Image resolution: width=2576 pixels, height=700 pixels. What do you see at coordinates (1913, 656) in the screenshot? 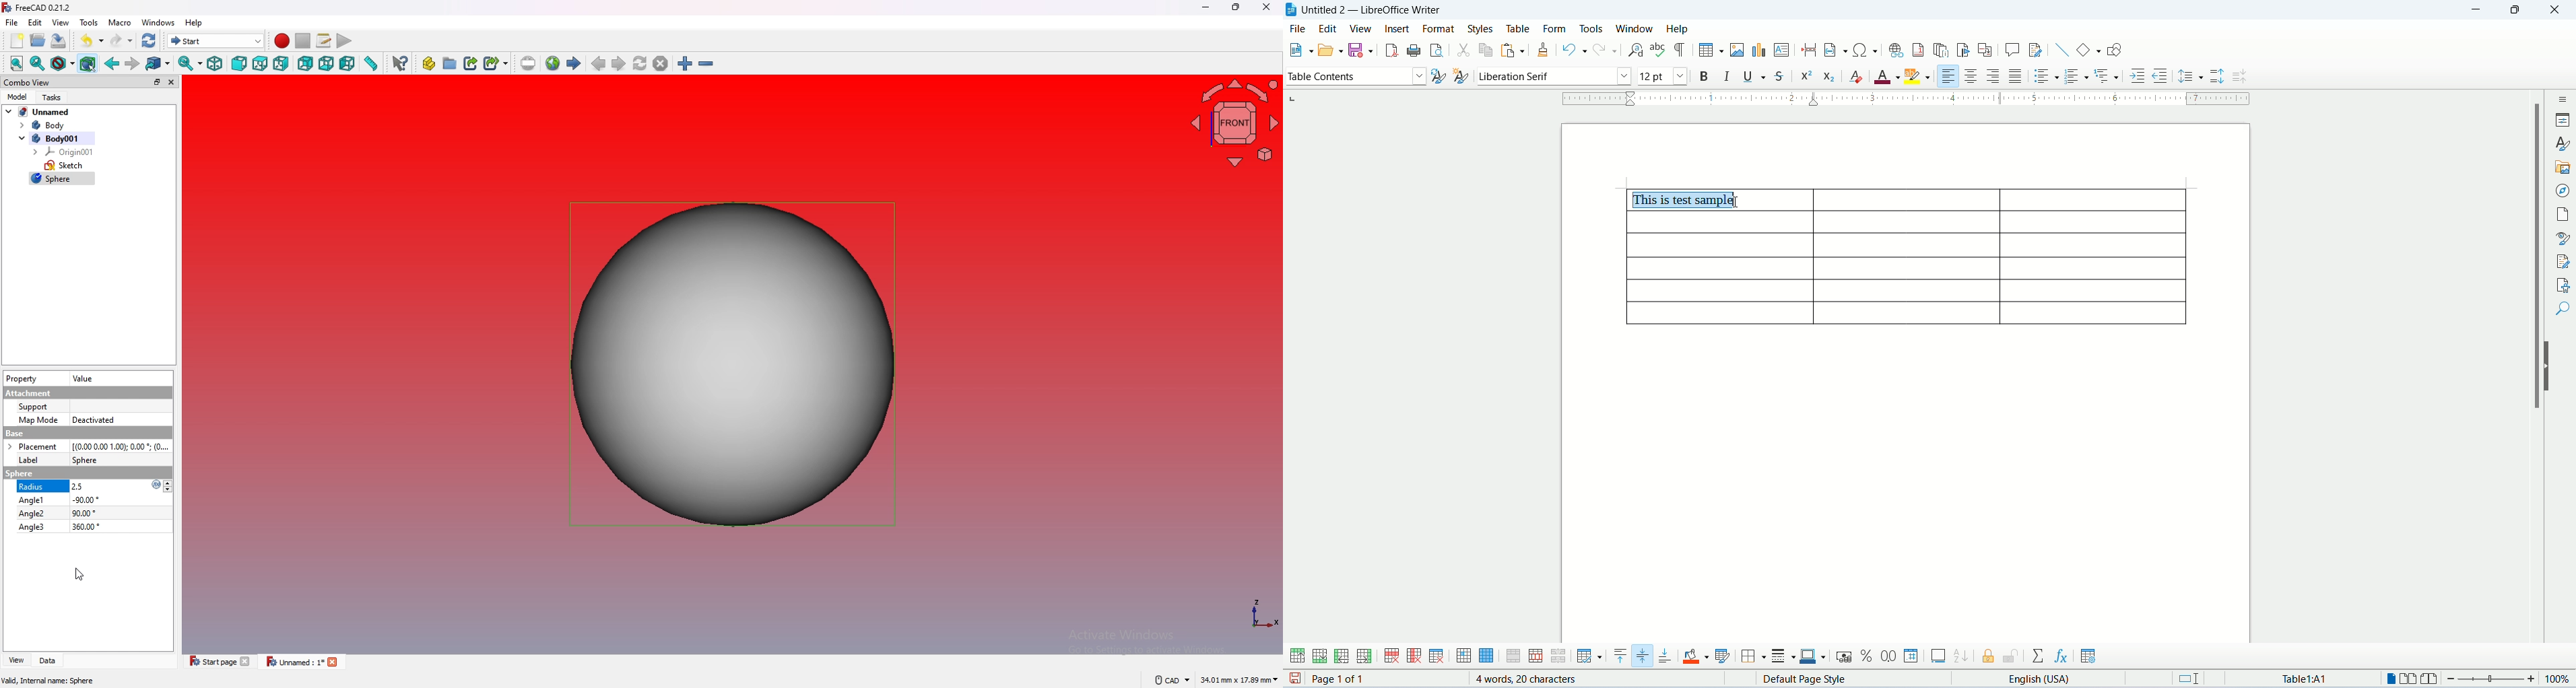
I see `number format` at bounding box center [1913, 656].